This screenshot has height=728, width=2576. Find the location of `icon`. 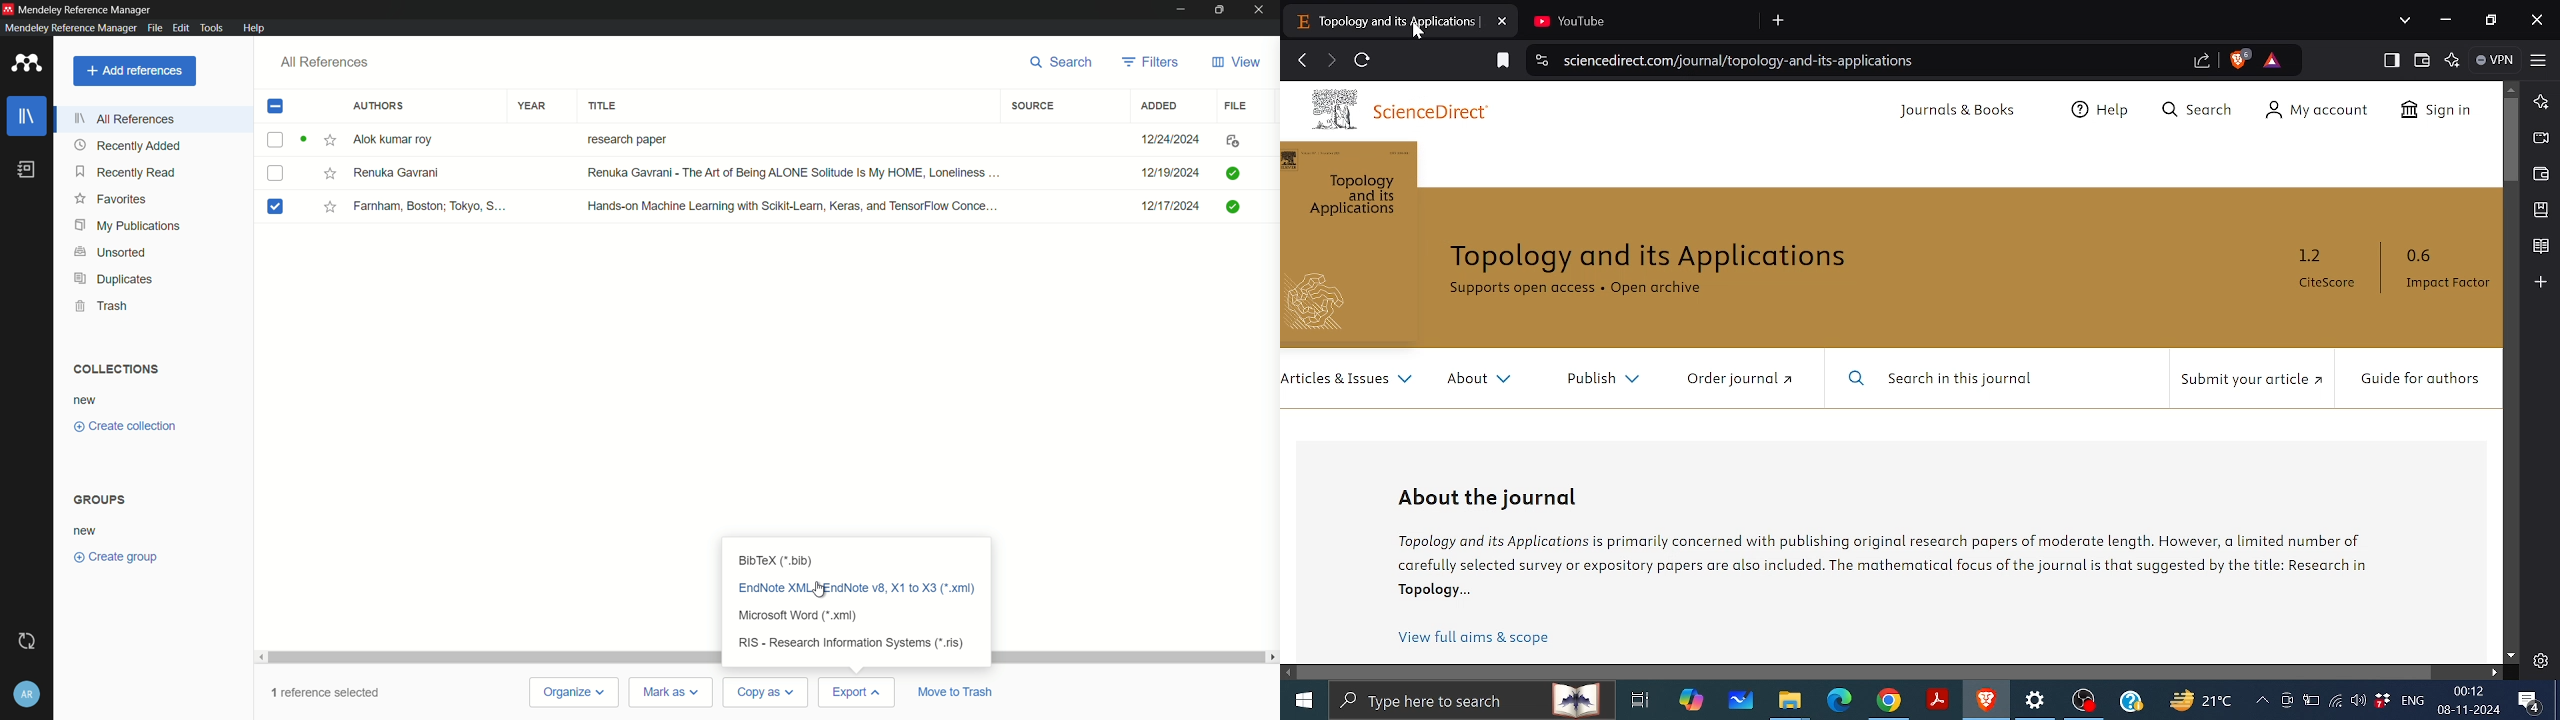

icon is located at coordinates (1232, 173).